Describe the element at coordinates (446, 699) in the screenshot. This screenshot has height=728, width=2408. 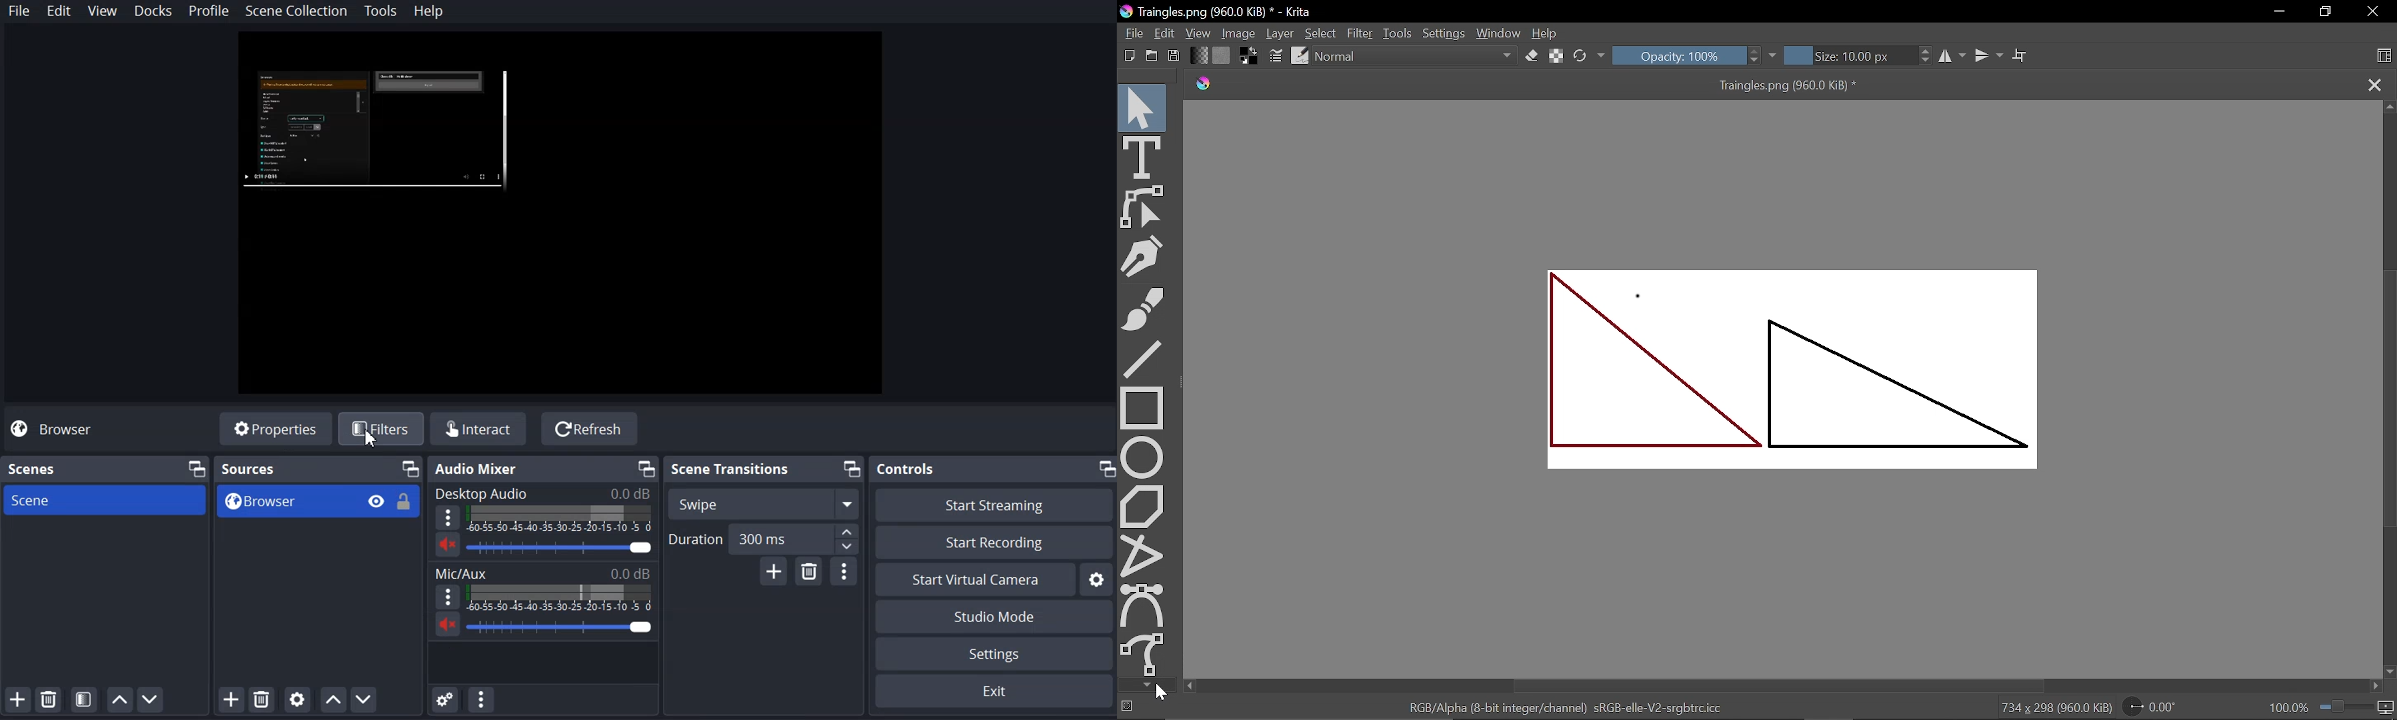
I see `Advance Audio Properties` at that location.